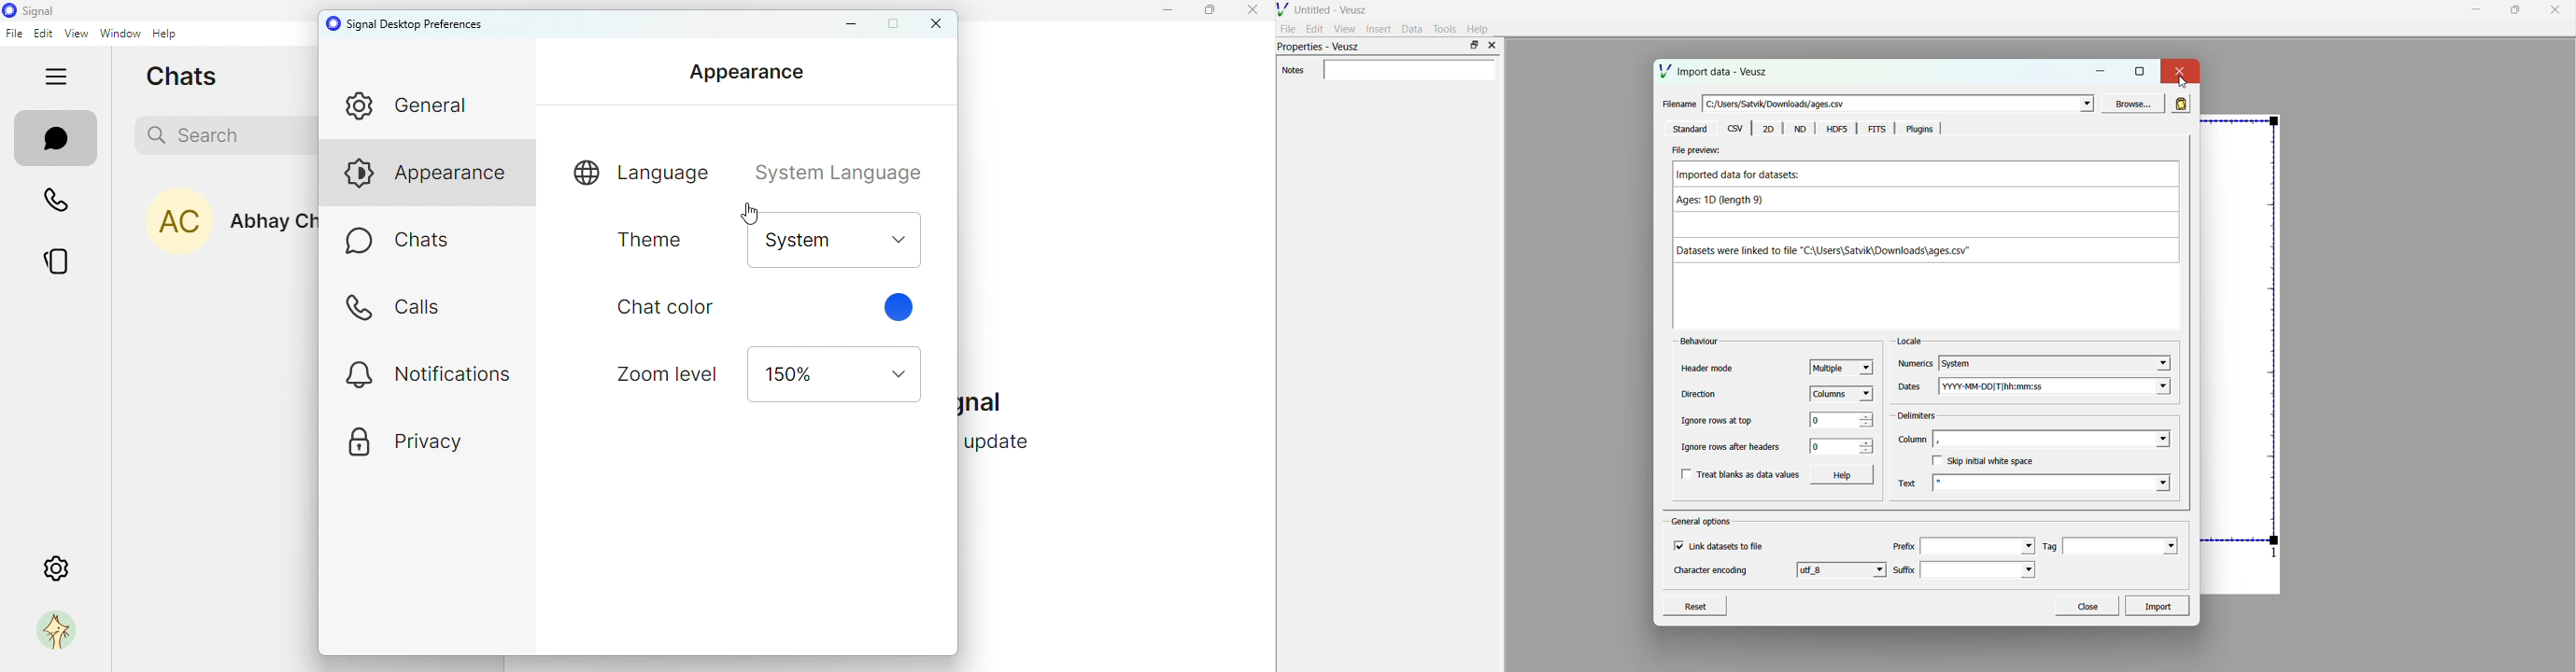  Describe the element at coordinates (1213, 14) in the screenshot. I see `maximize` at that location.